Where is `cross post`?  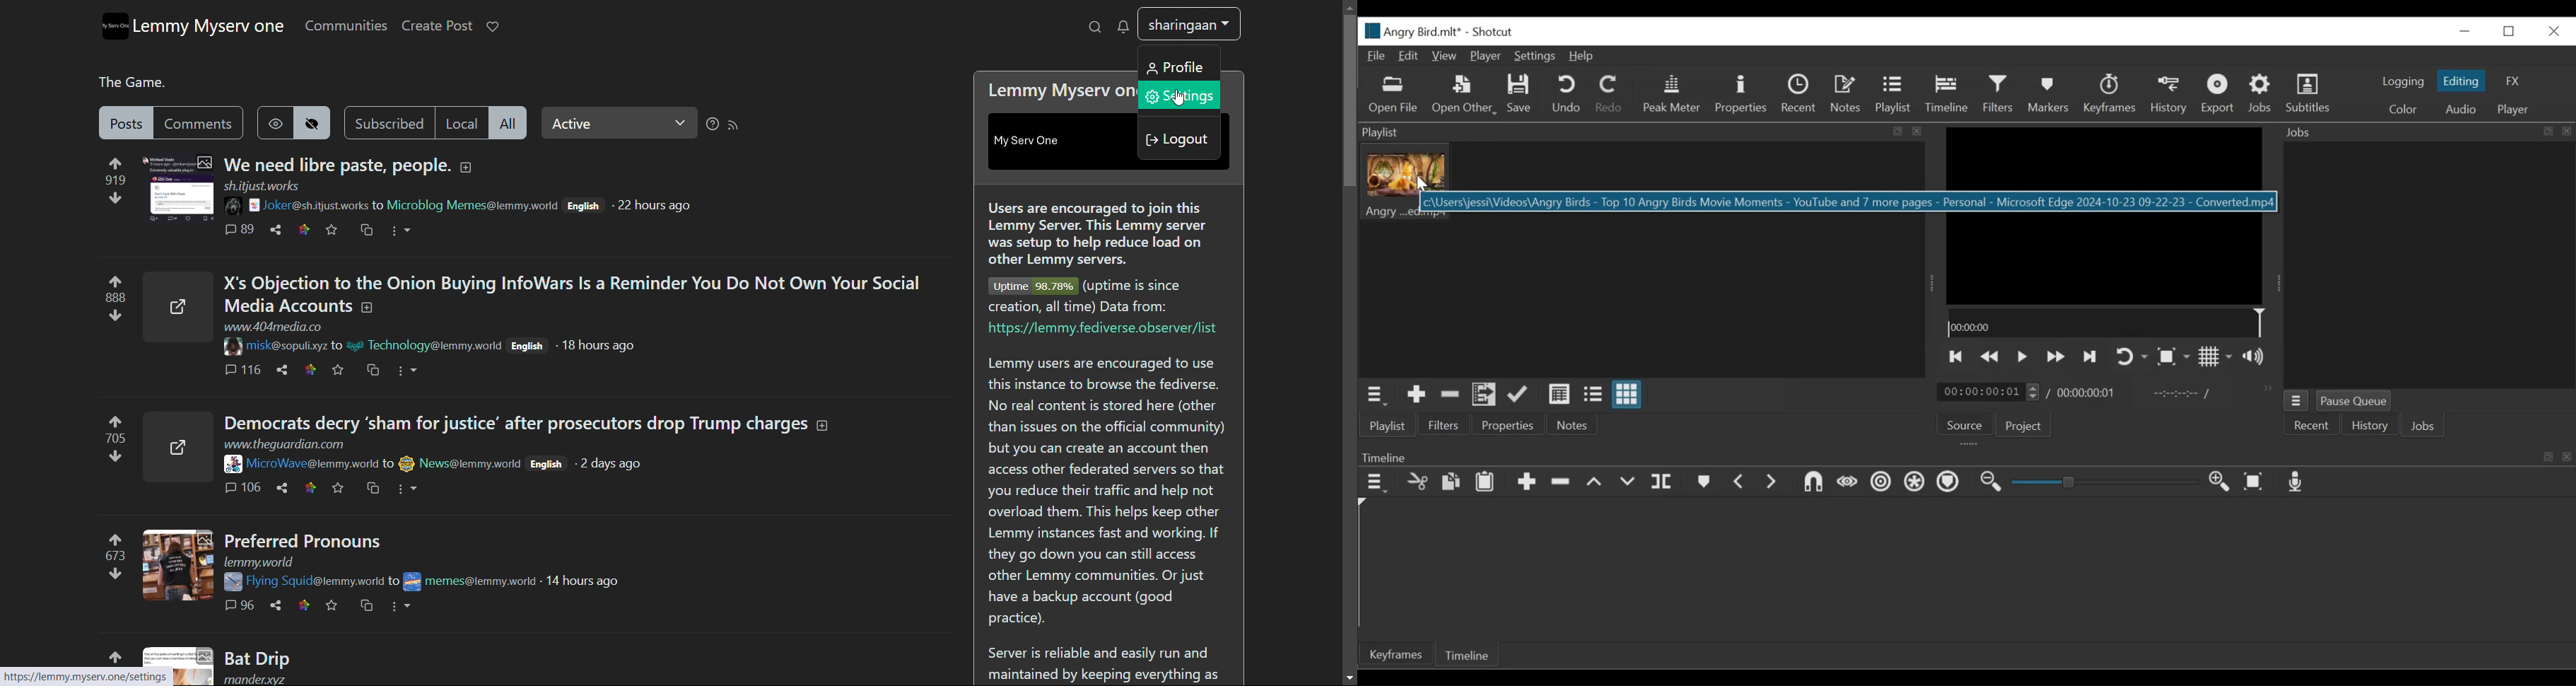
cross post is located at coordinates (378, 487).